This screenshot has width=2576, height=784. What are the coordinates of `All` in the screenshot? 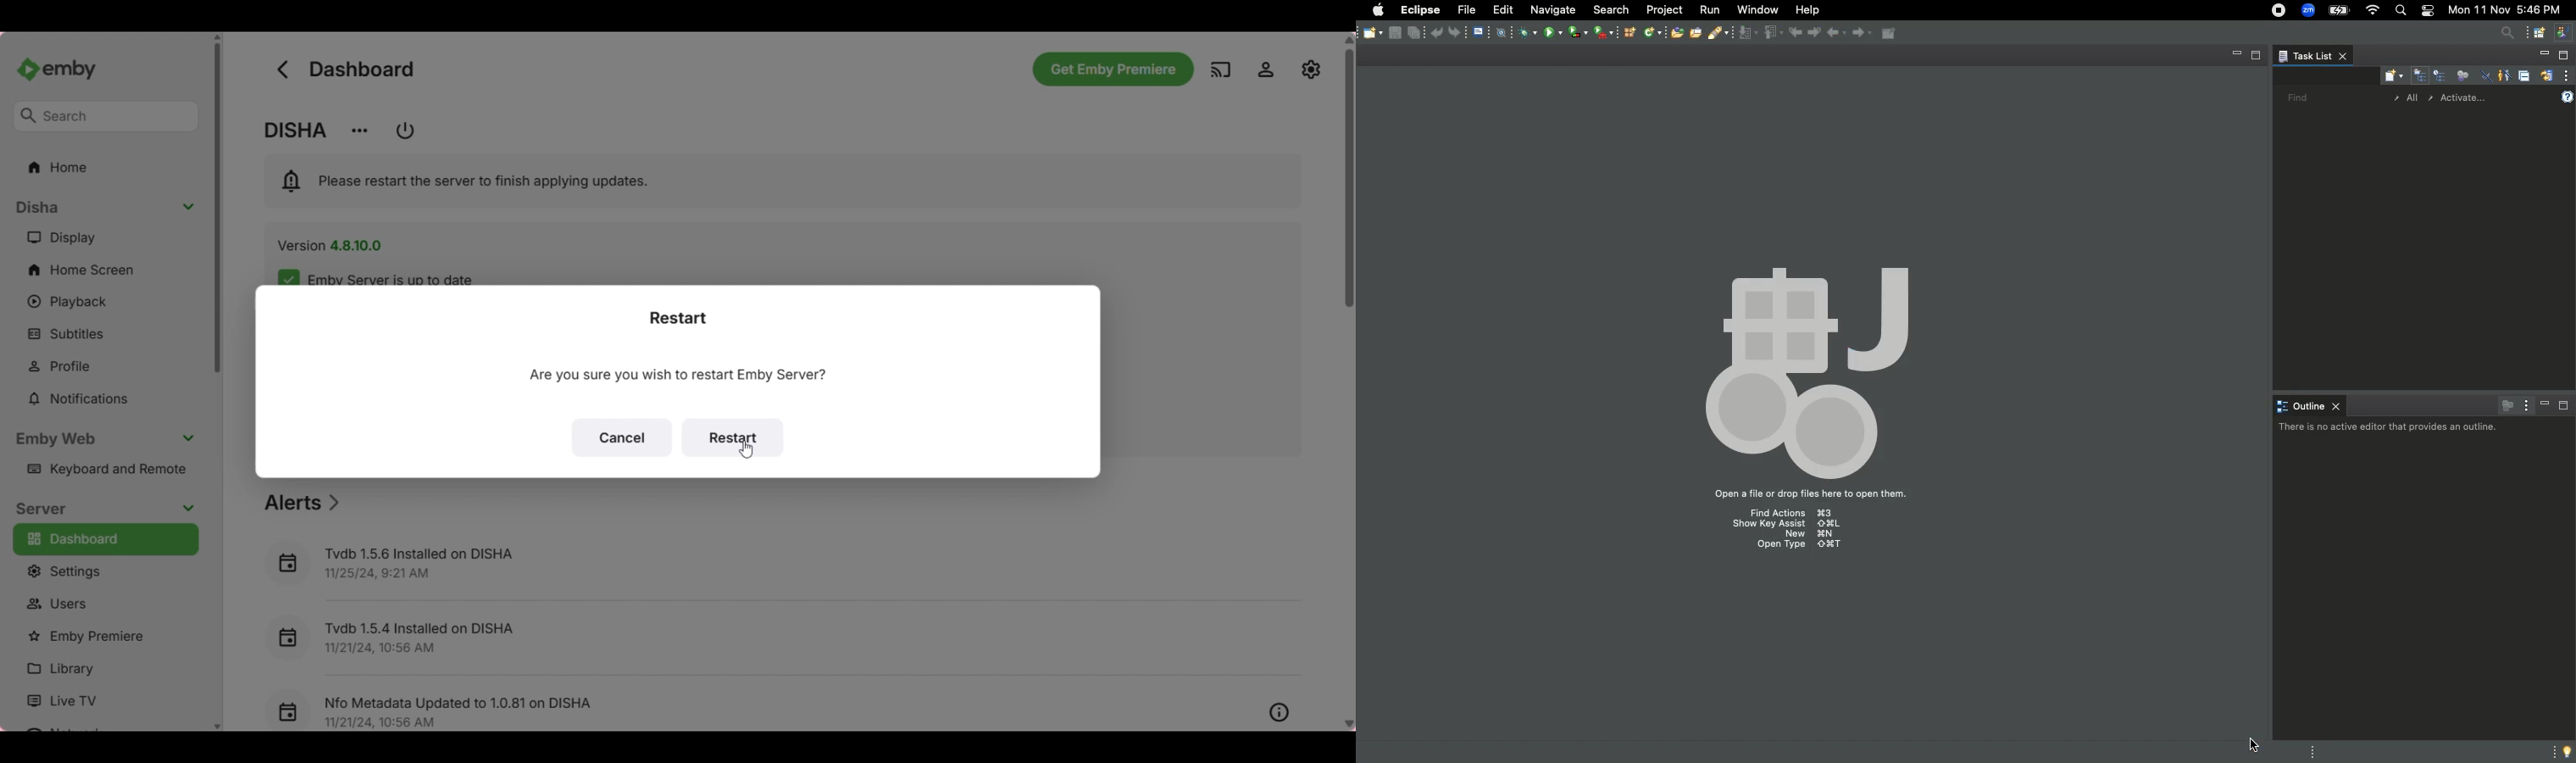 It's located at (2407, 98).